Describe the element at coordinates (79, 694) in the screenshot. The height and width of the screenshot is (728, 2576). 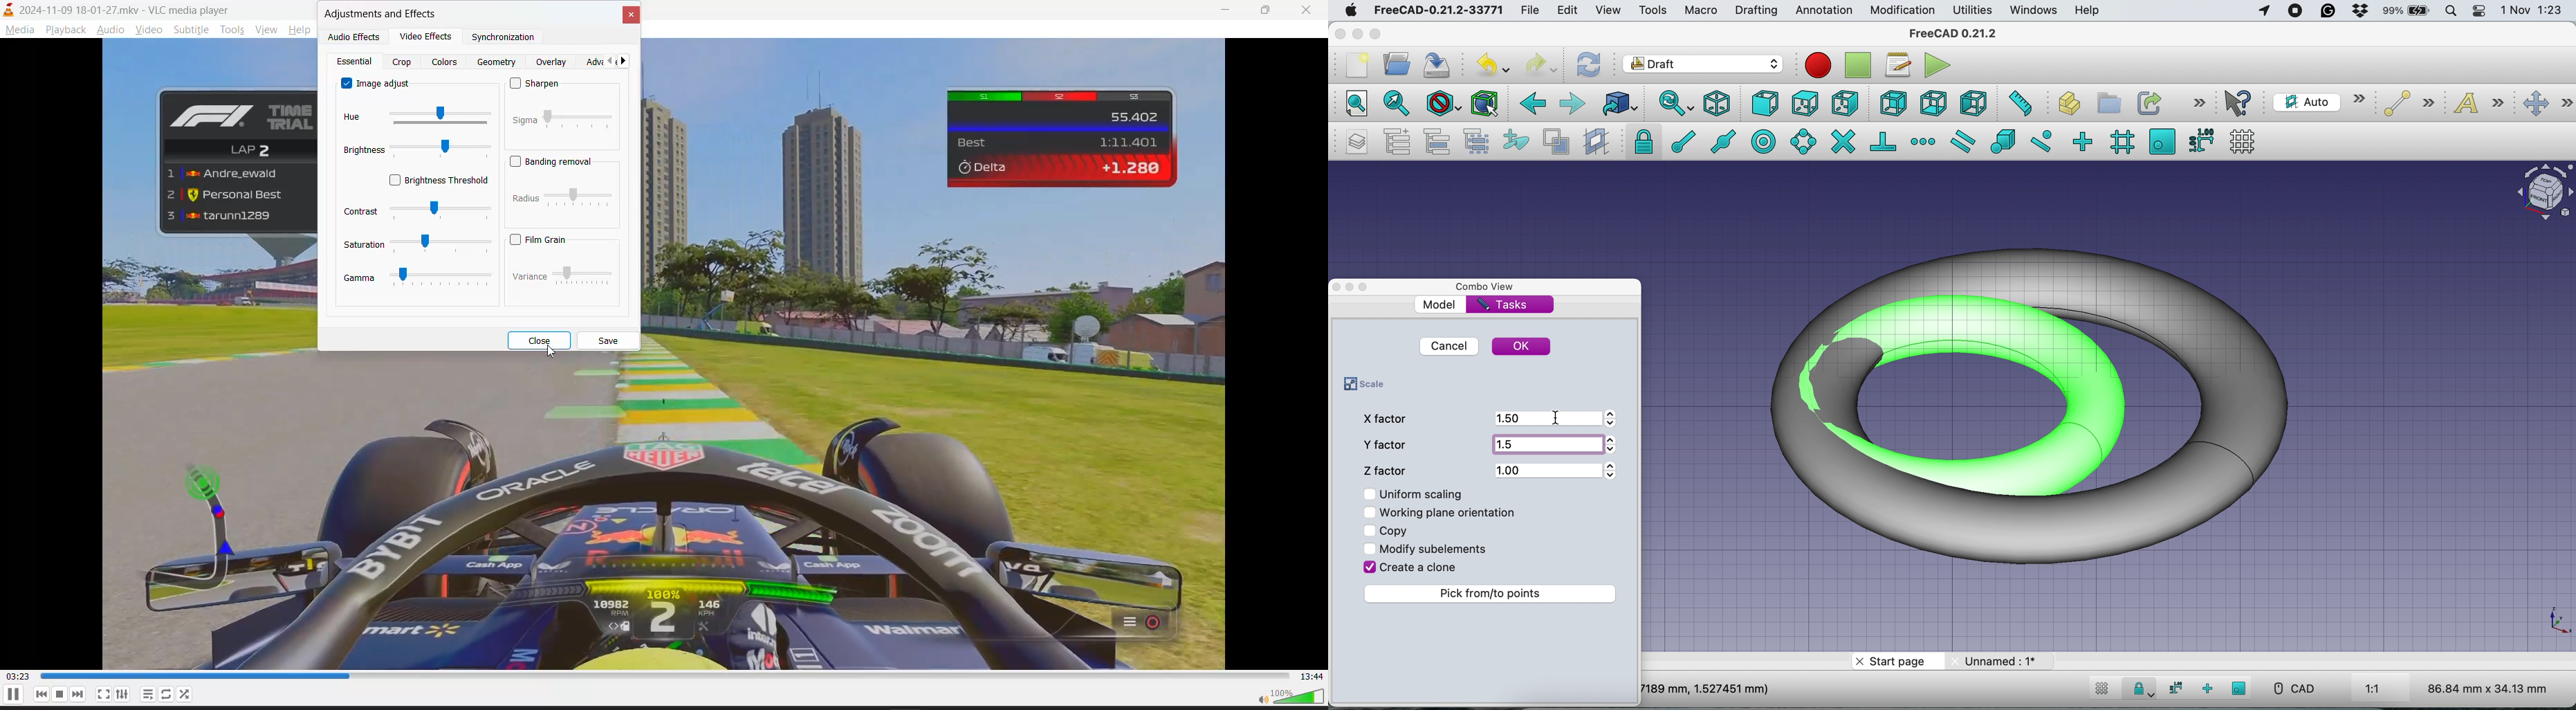
I see `next` at that location.